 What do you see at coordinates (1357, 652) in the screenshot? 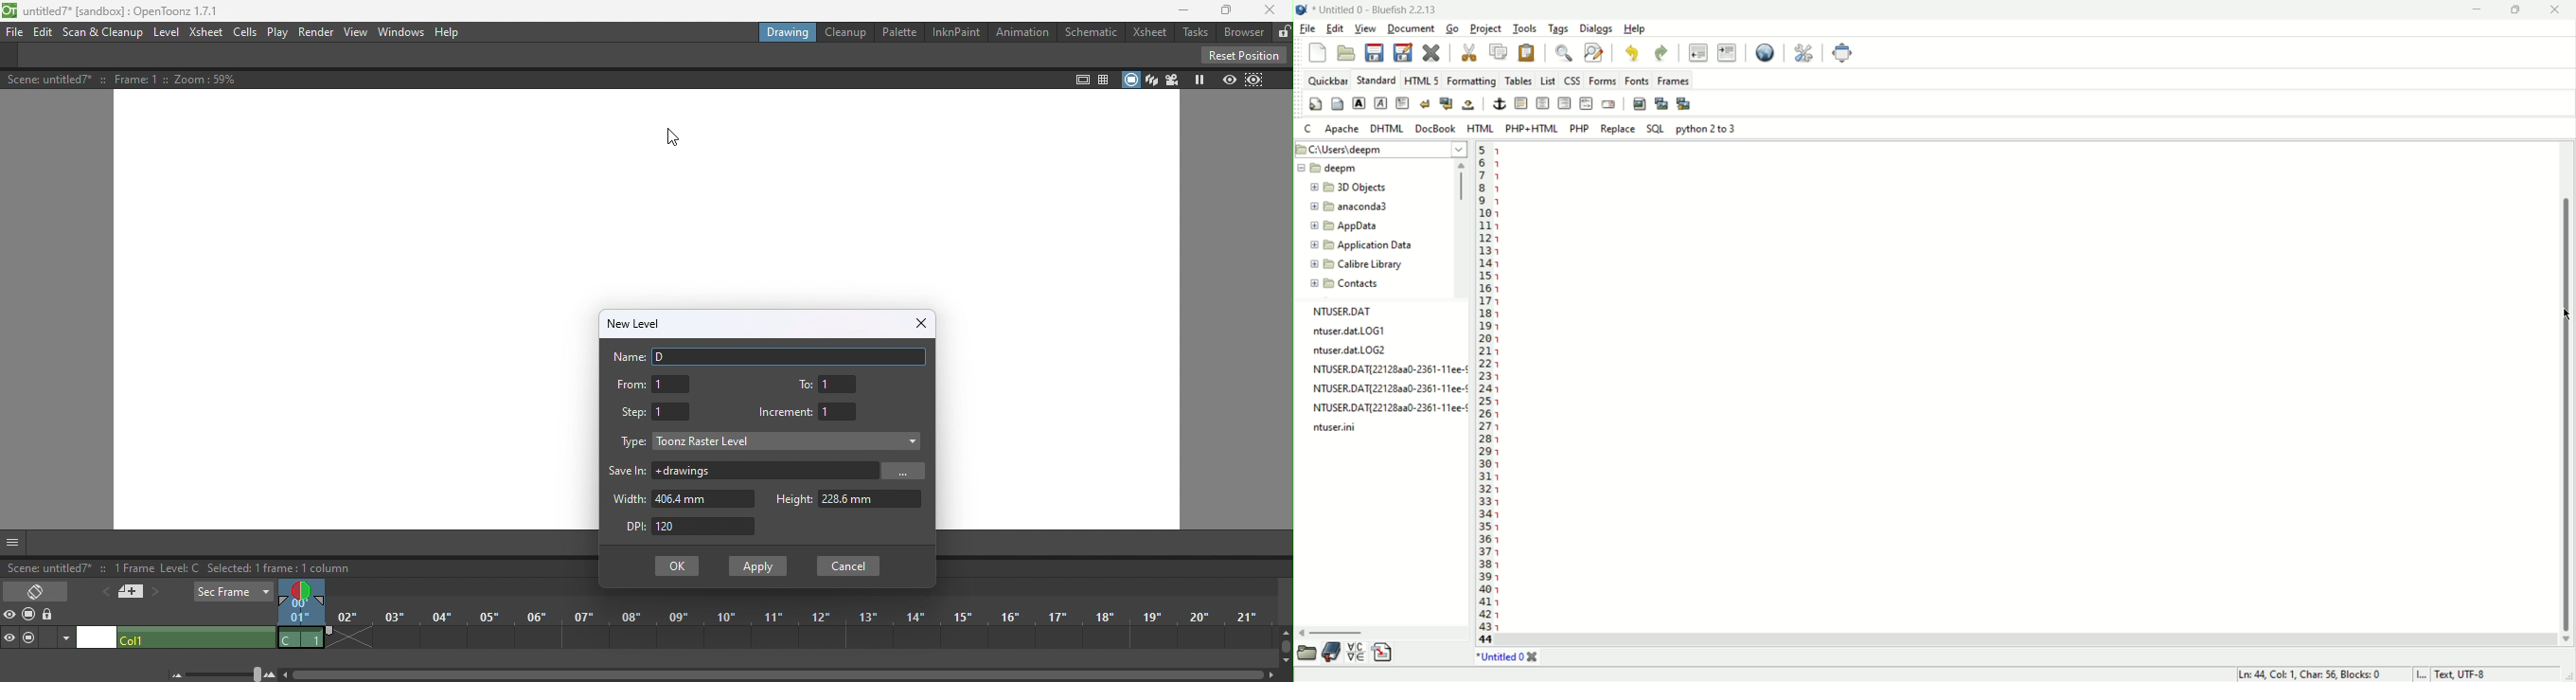
I see `charmap` at bounding box center [1357, 652].